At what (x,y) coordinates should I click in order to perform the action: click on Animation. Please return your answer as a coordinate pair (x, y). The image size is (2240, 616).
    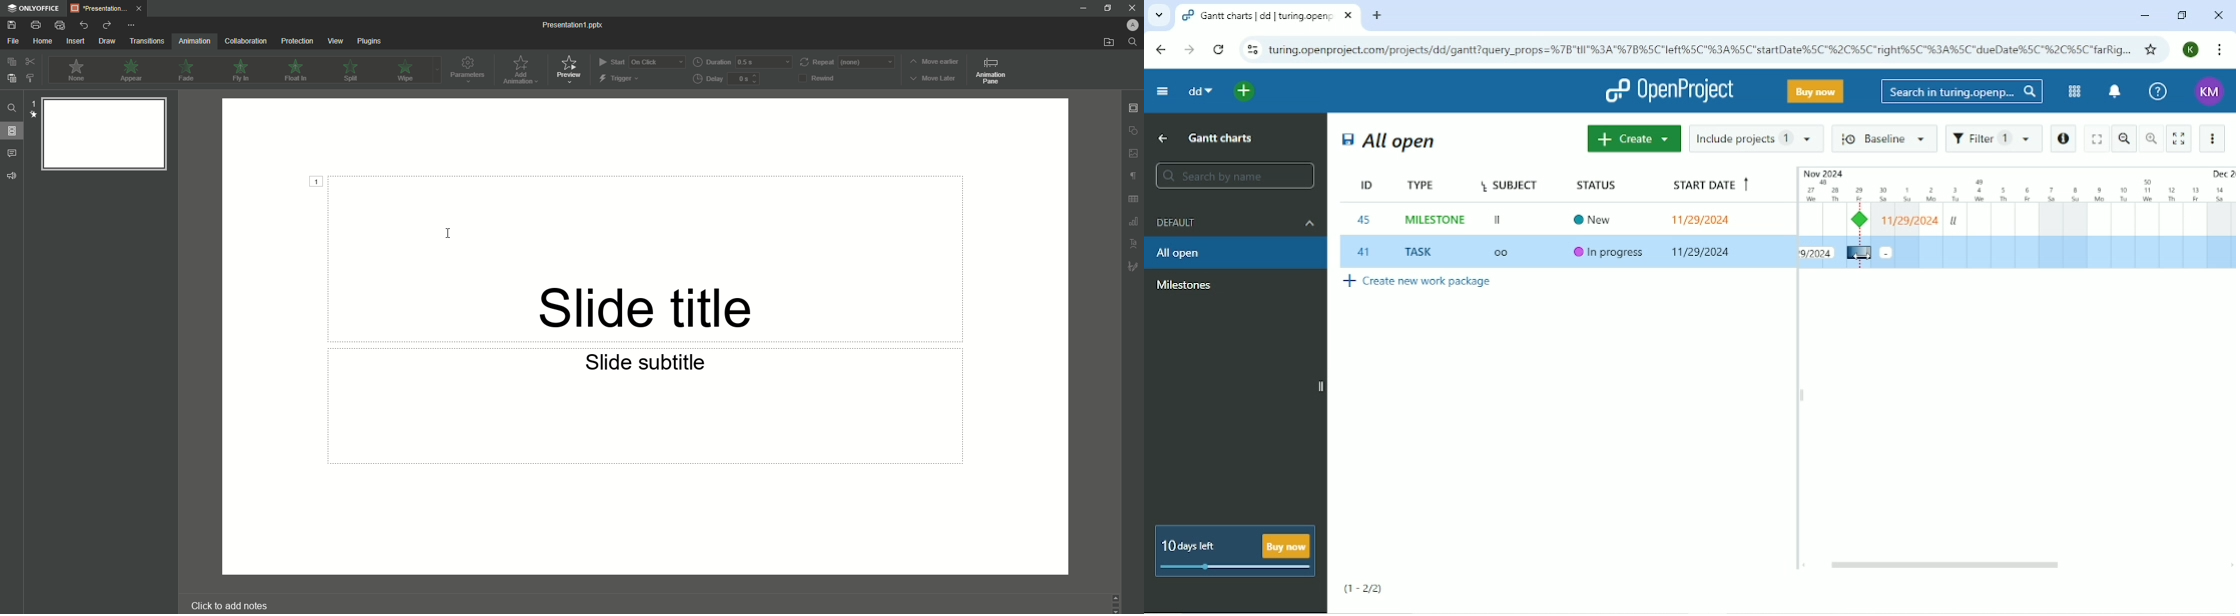
    Looking at the image, I should click on (195, 42).